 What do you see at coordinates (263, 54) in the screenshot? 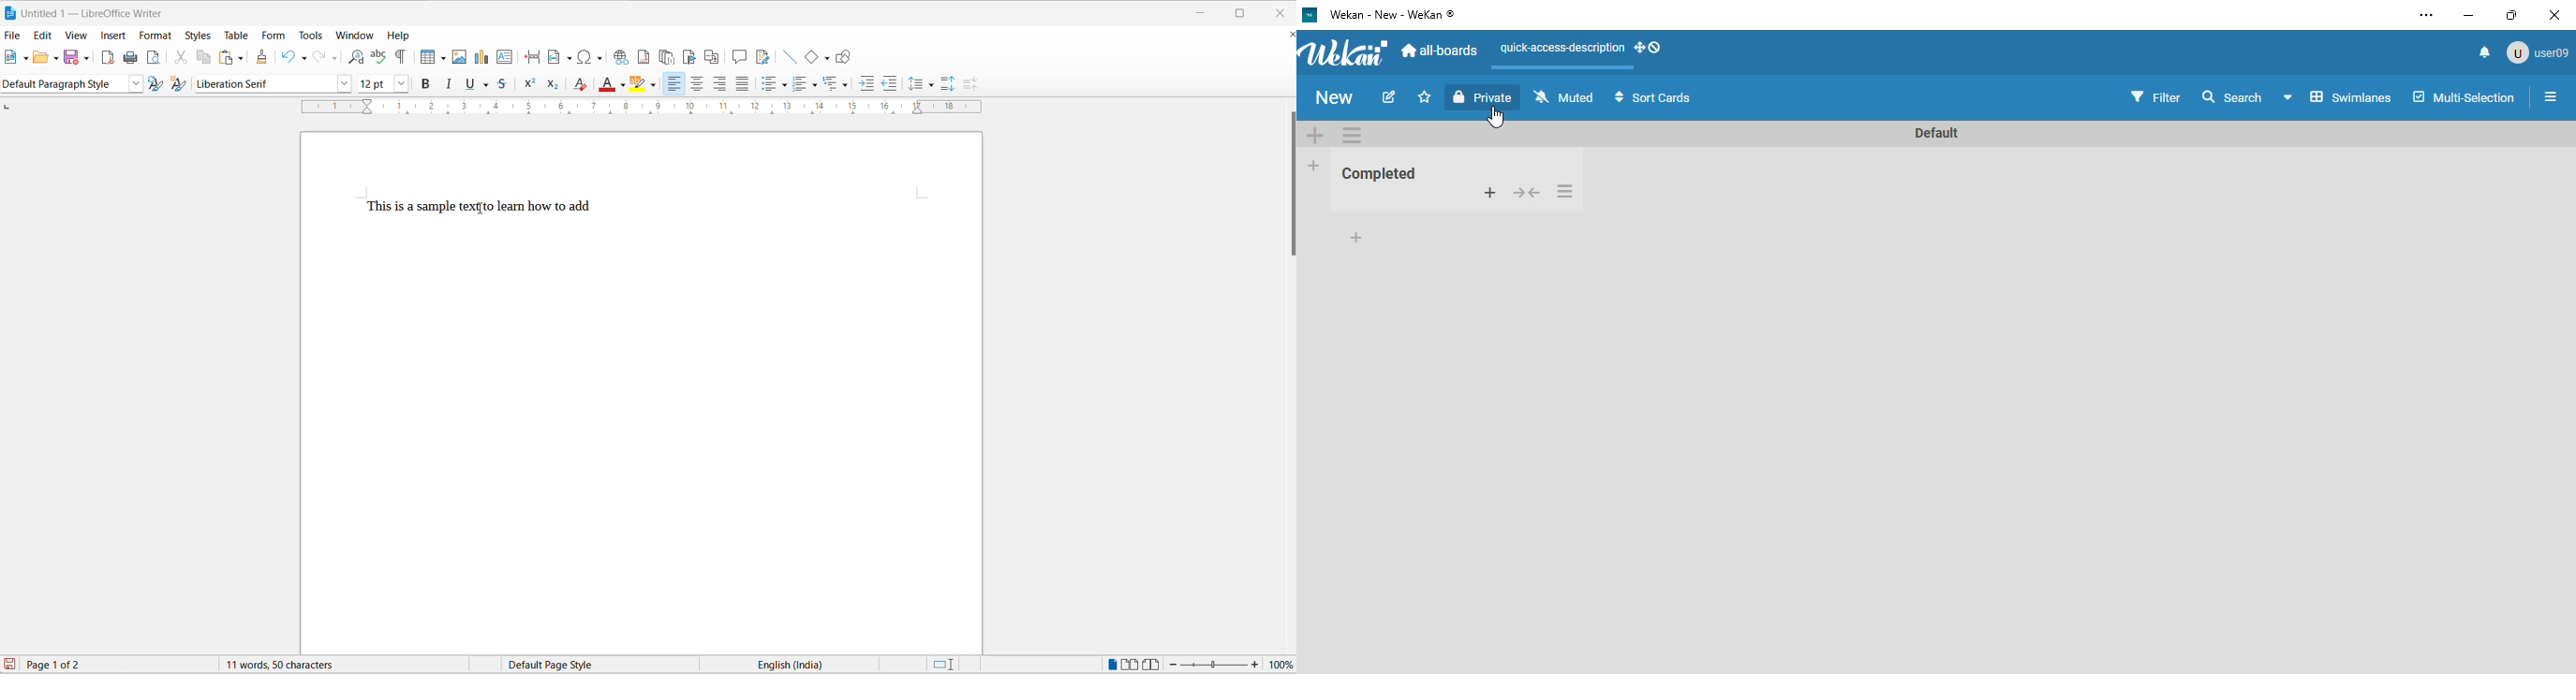
I see `clone formatting` at bounding box center [263, 54].